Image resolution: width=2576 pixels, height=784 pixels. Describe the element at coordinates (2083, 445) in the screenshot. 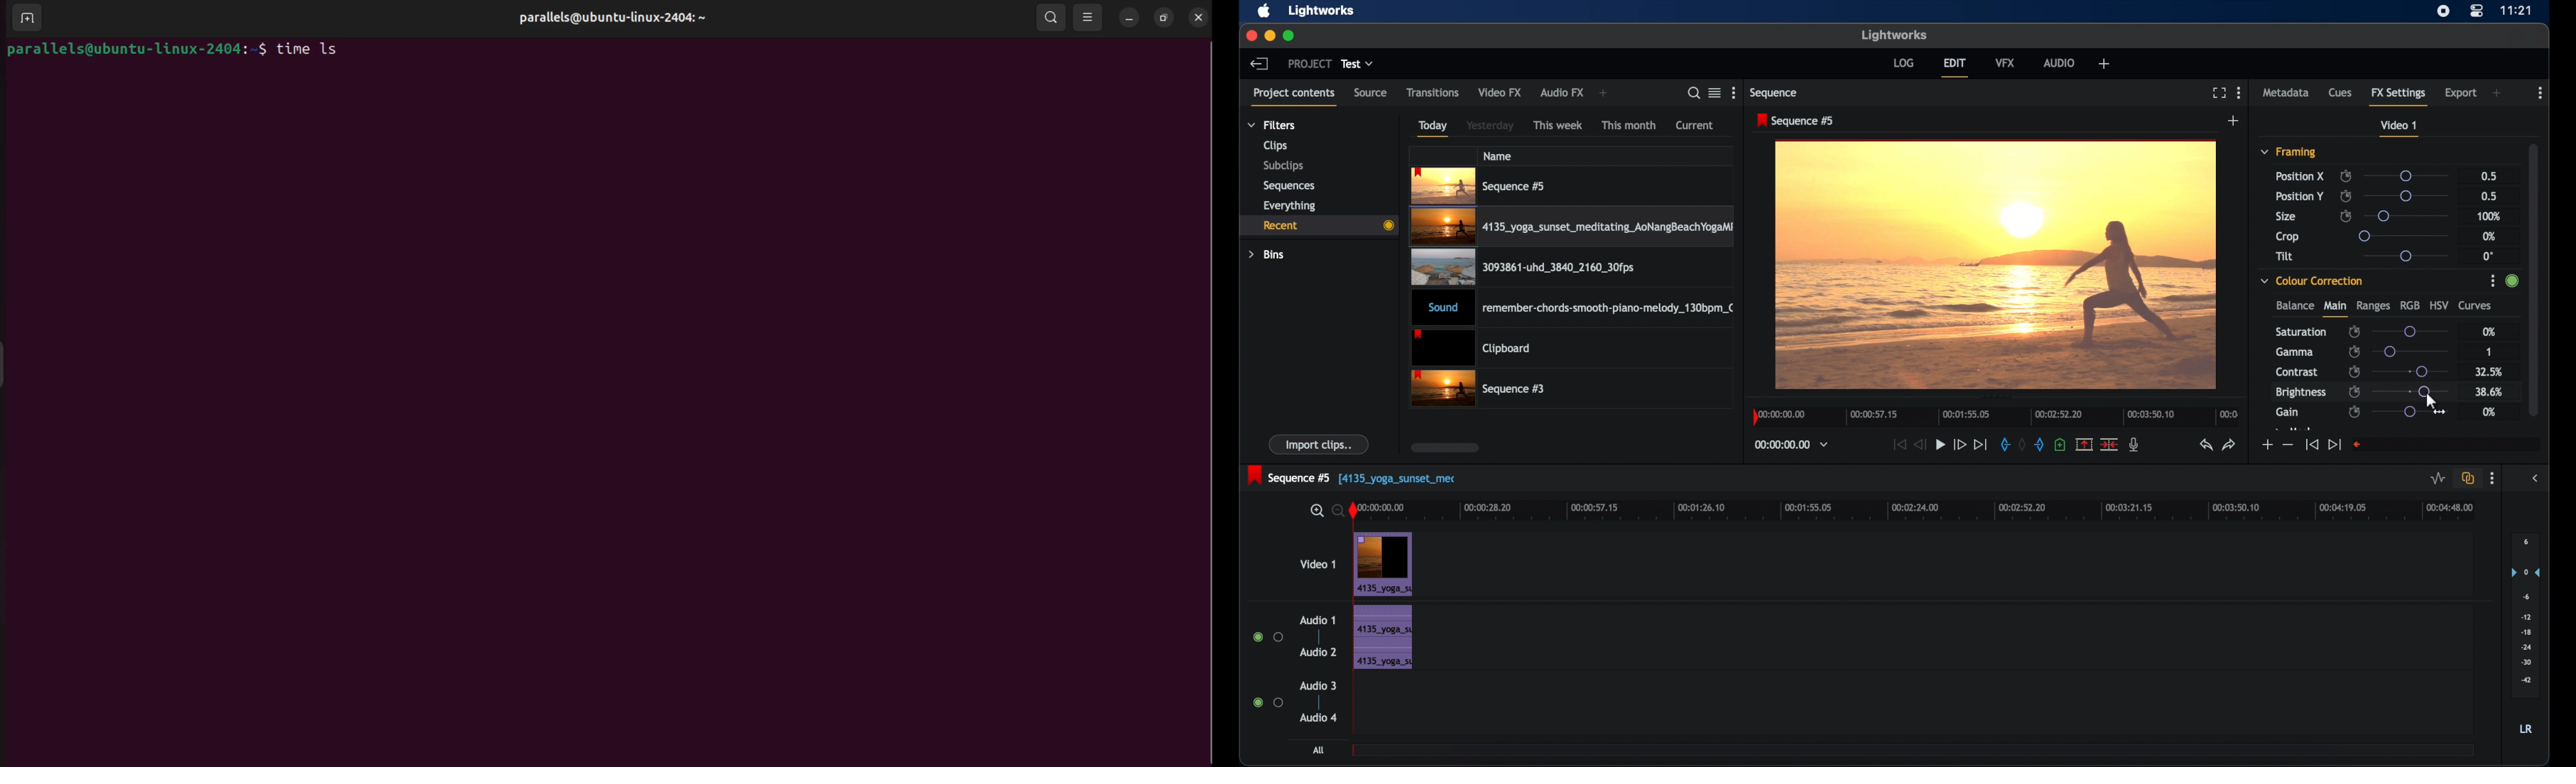

I see `remove the marked section` at that location.